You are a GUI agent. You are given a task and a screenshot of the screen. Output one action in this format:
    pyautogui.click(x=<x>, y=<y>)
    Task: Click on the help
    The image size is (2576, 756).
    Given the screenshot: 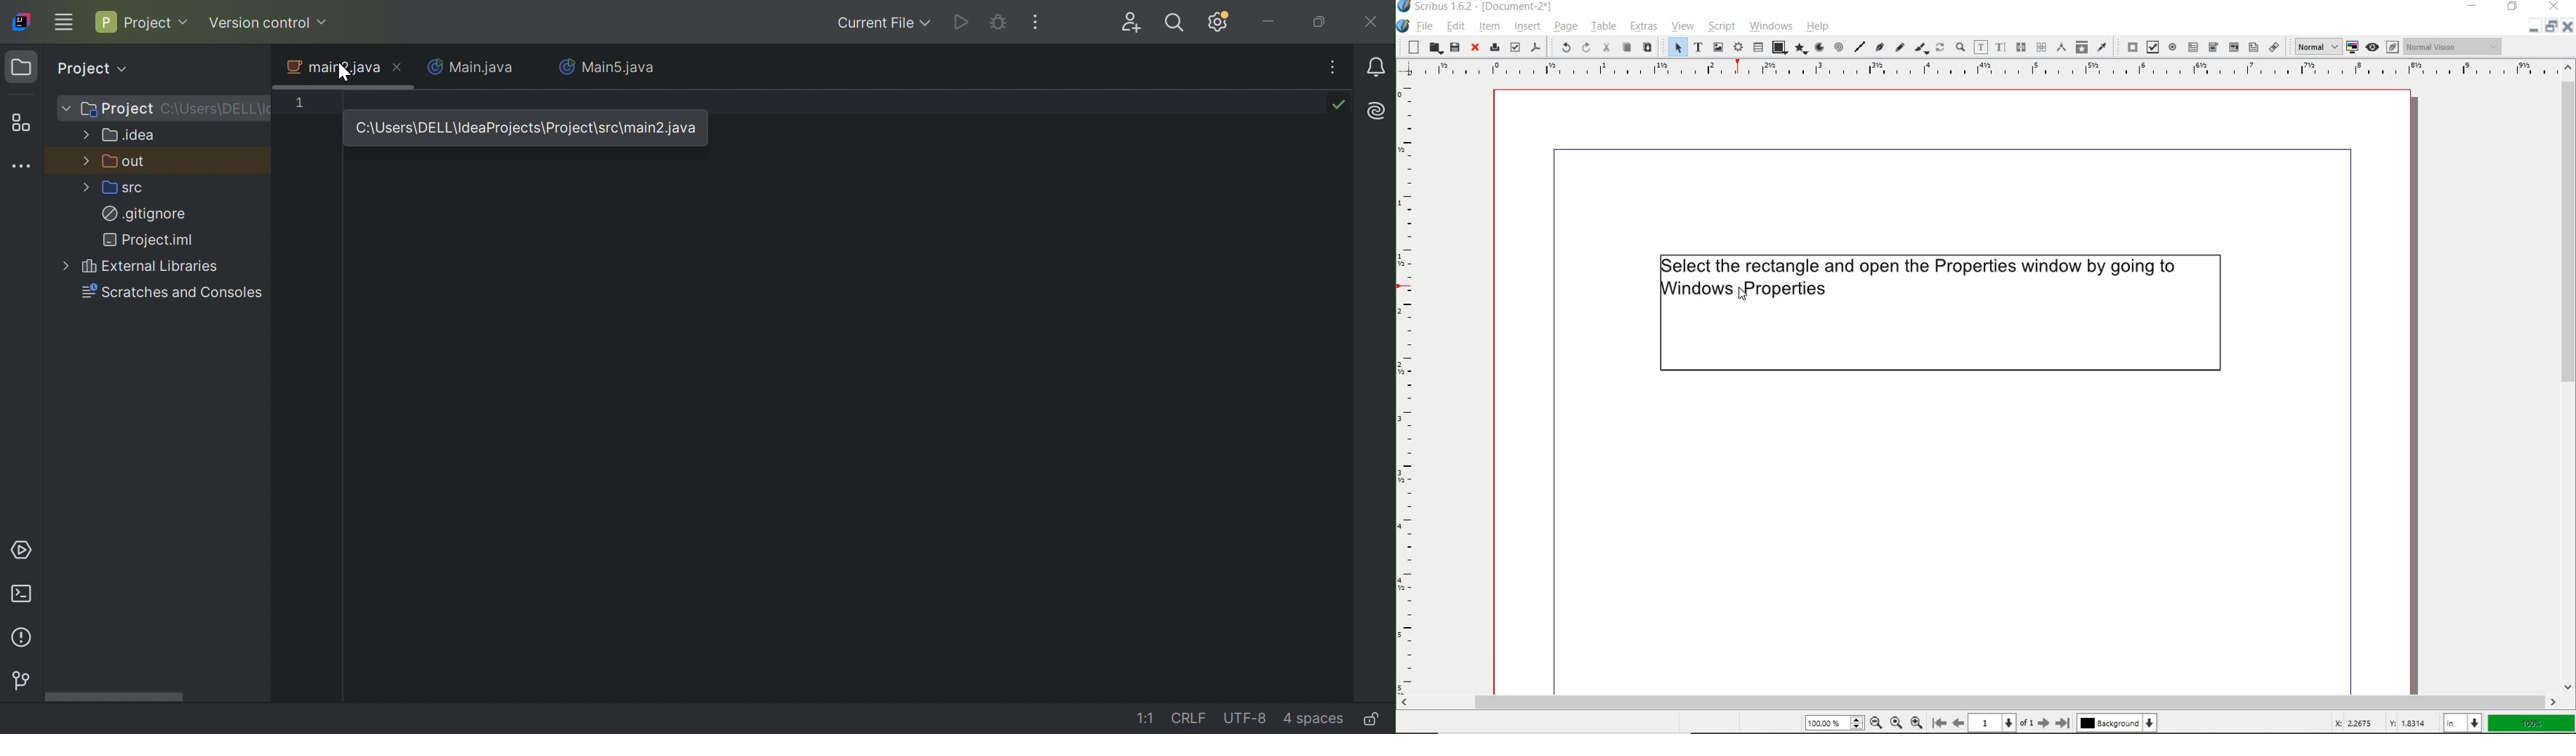 What is the action you would take?
    pyautogui.click(x=1818, y=27)
    